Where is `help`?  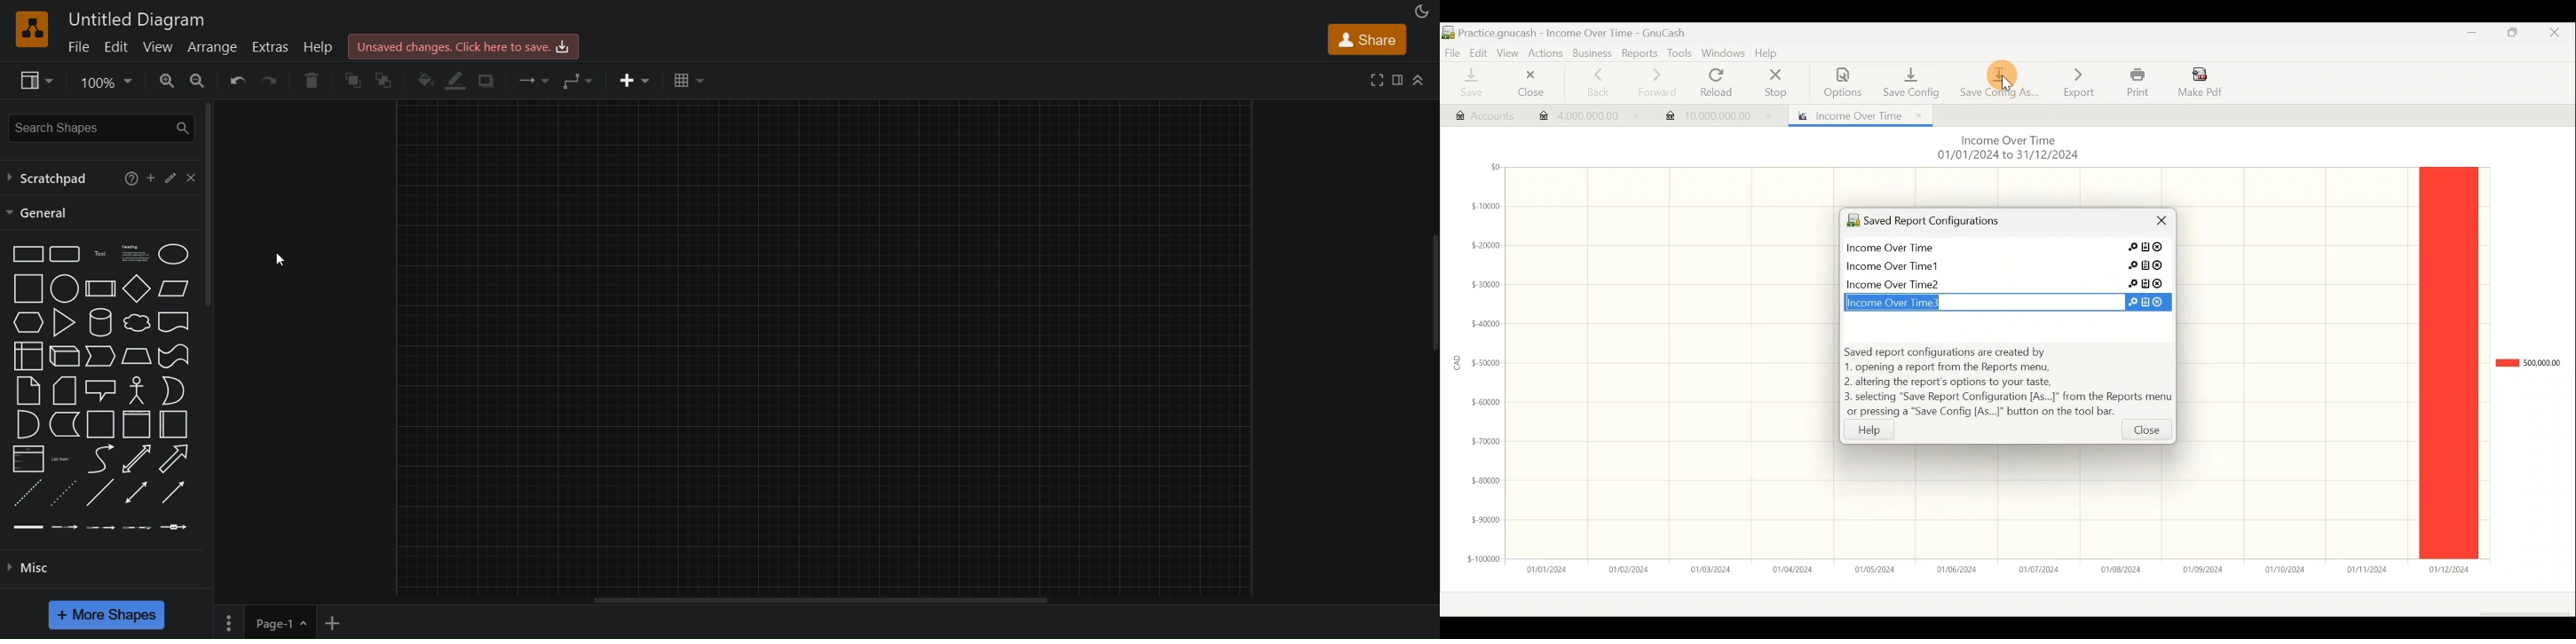
help is located at coordinates (320, 46).